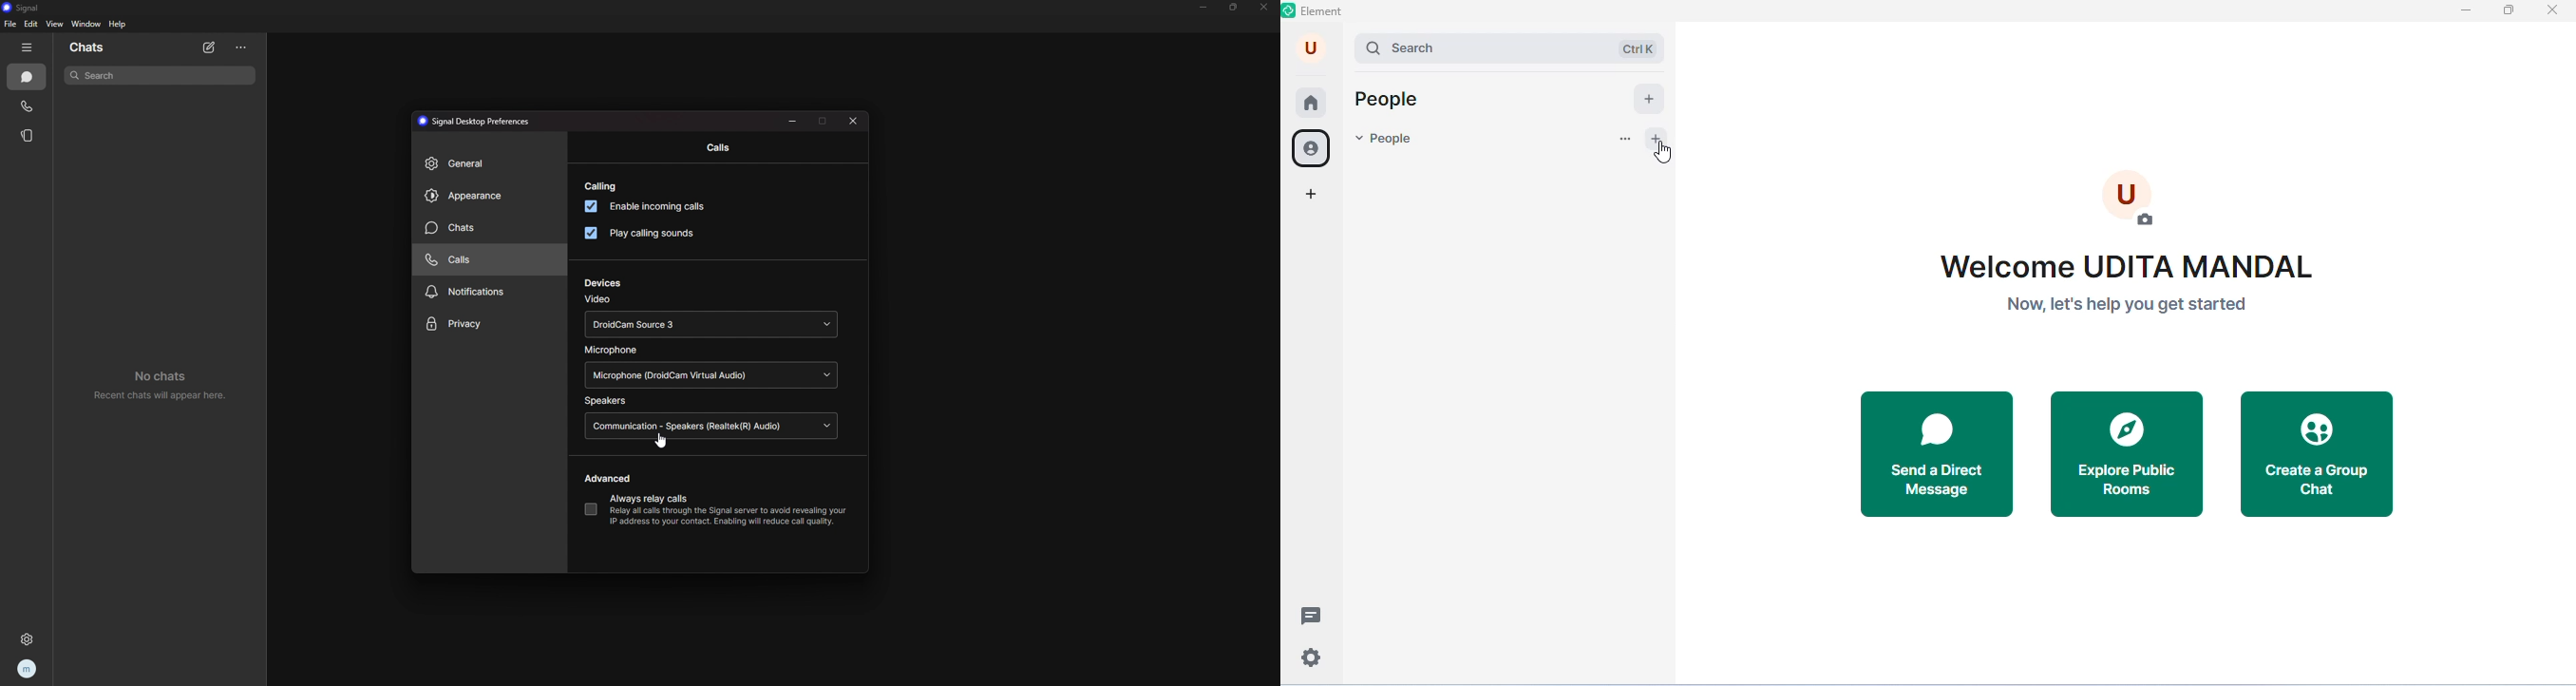 Image resolution: width=2576 pixels, height=700 pixels. What do you see at coordinates (478, 121) in the screenshot?
I see `preferences` at bounding box center [478, 121].